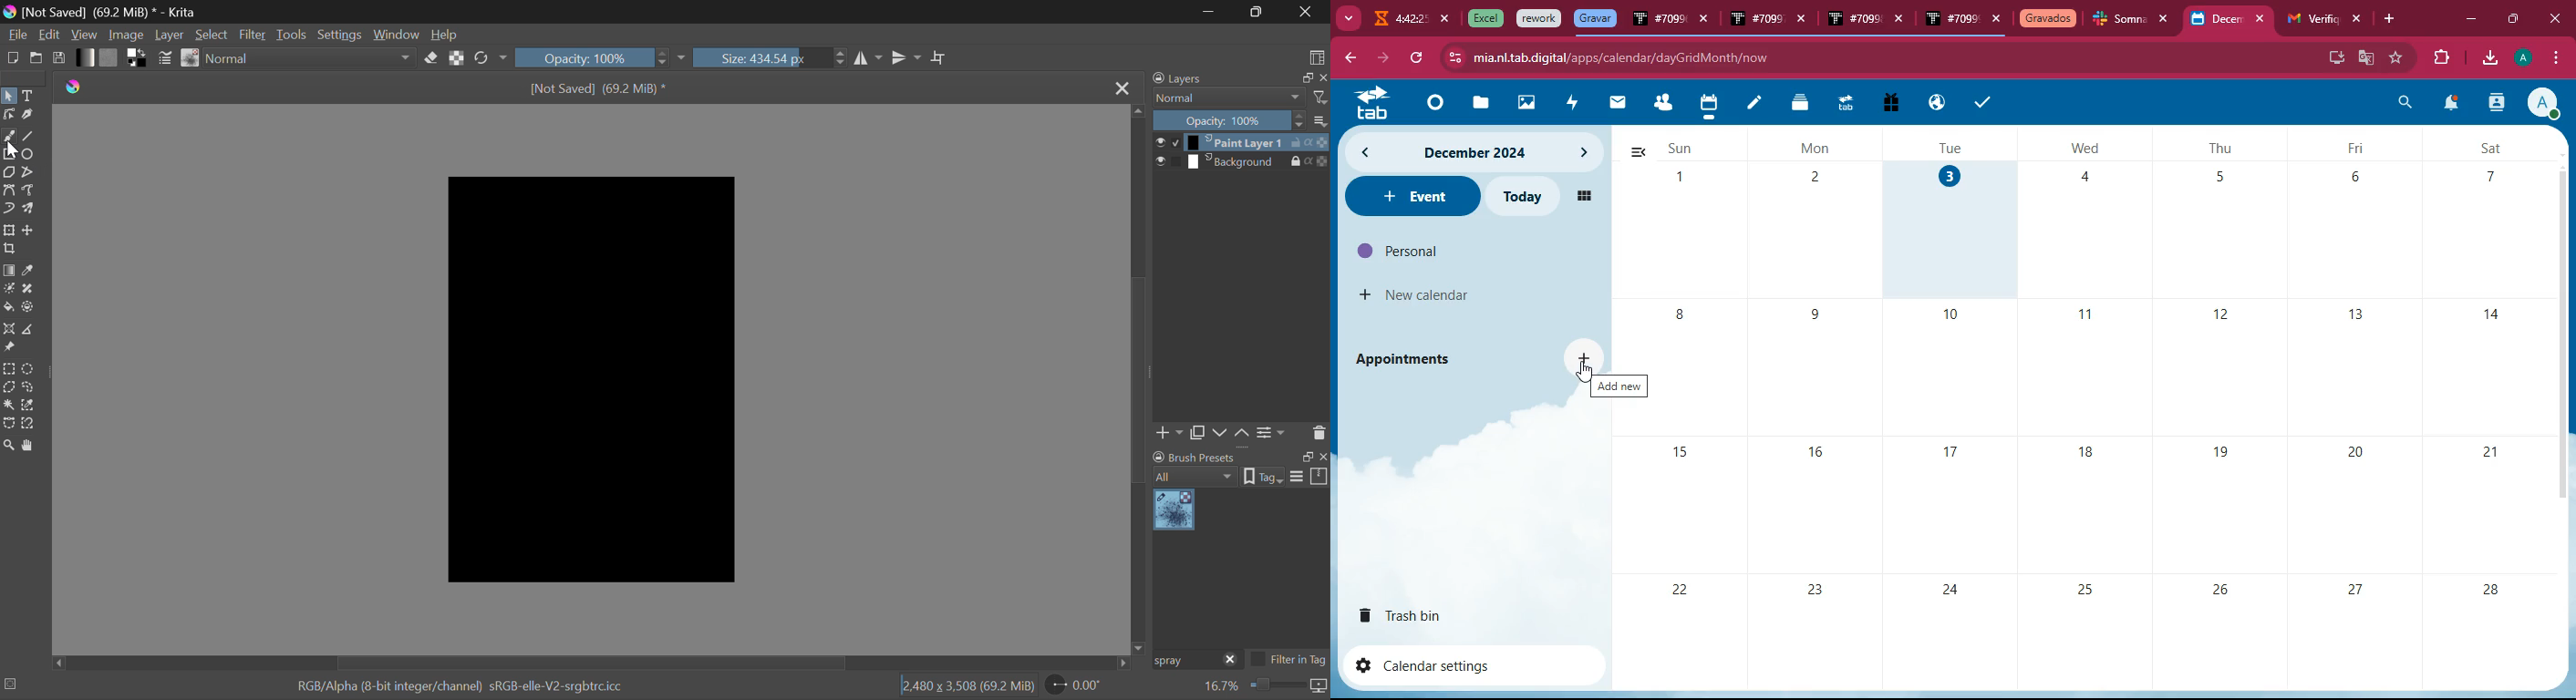  Describe the element at coordinates (9, 386) in the screenshot. I see `Polygon Selection` at that location.